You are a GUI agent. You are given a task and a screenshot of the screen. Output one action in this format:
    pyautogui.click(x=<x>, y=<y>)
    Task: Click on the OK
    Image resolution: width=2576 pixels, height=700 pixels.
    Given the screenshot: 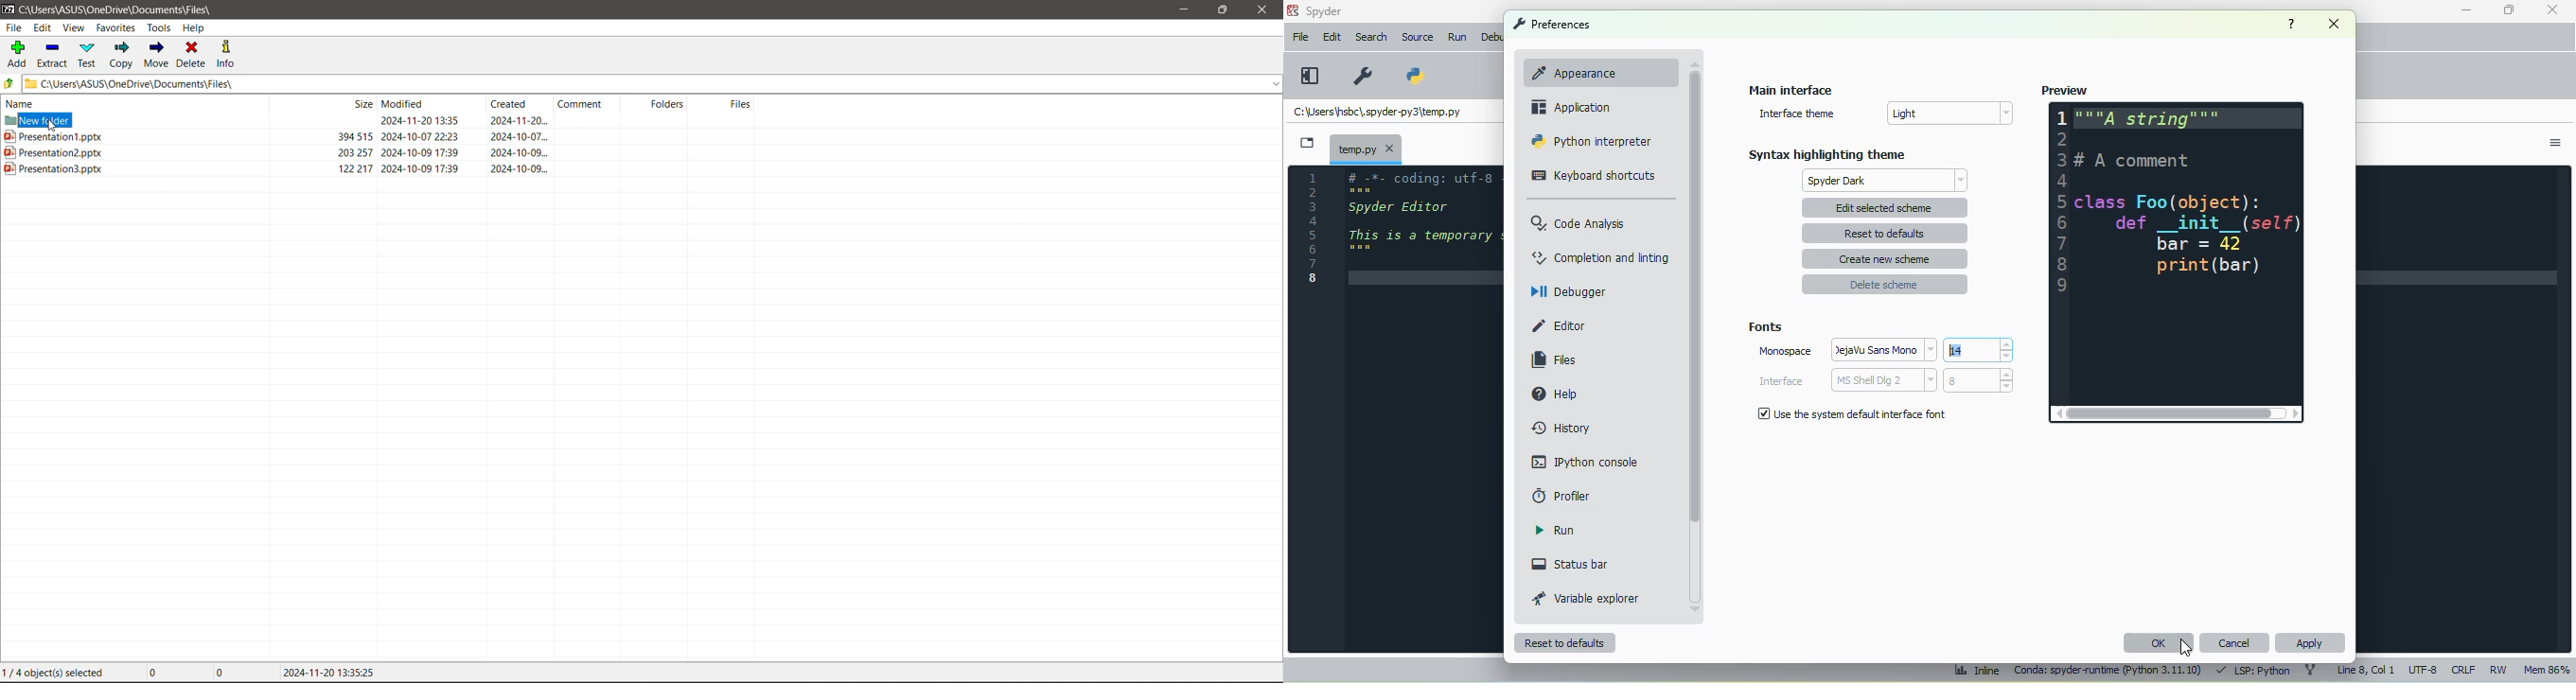 What is the action you would take?
    pyautogui.click(x=2160, y=642)
    